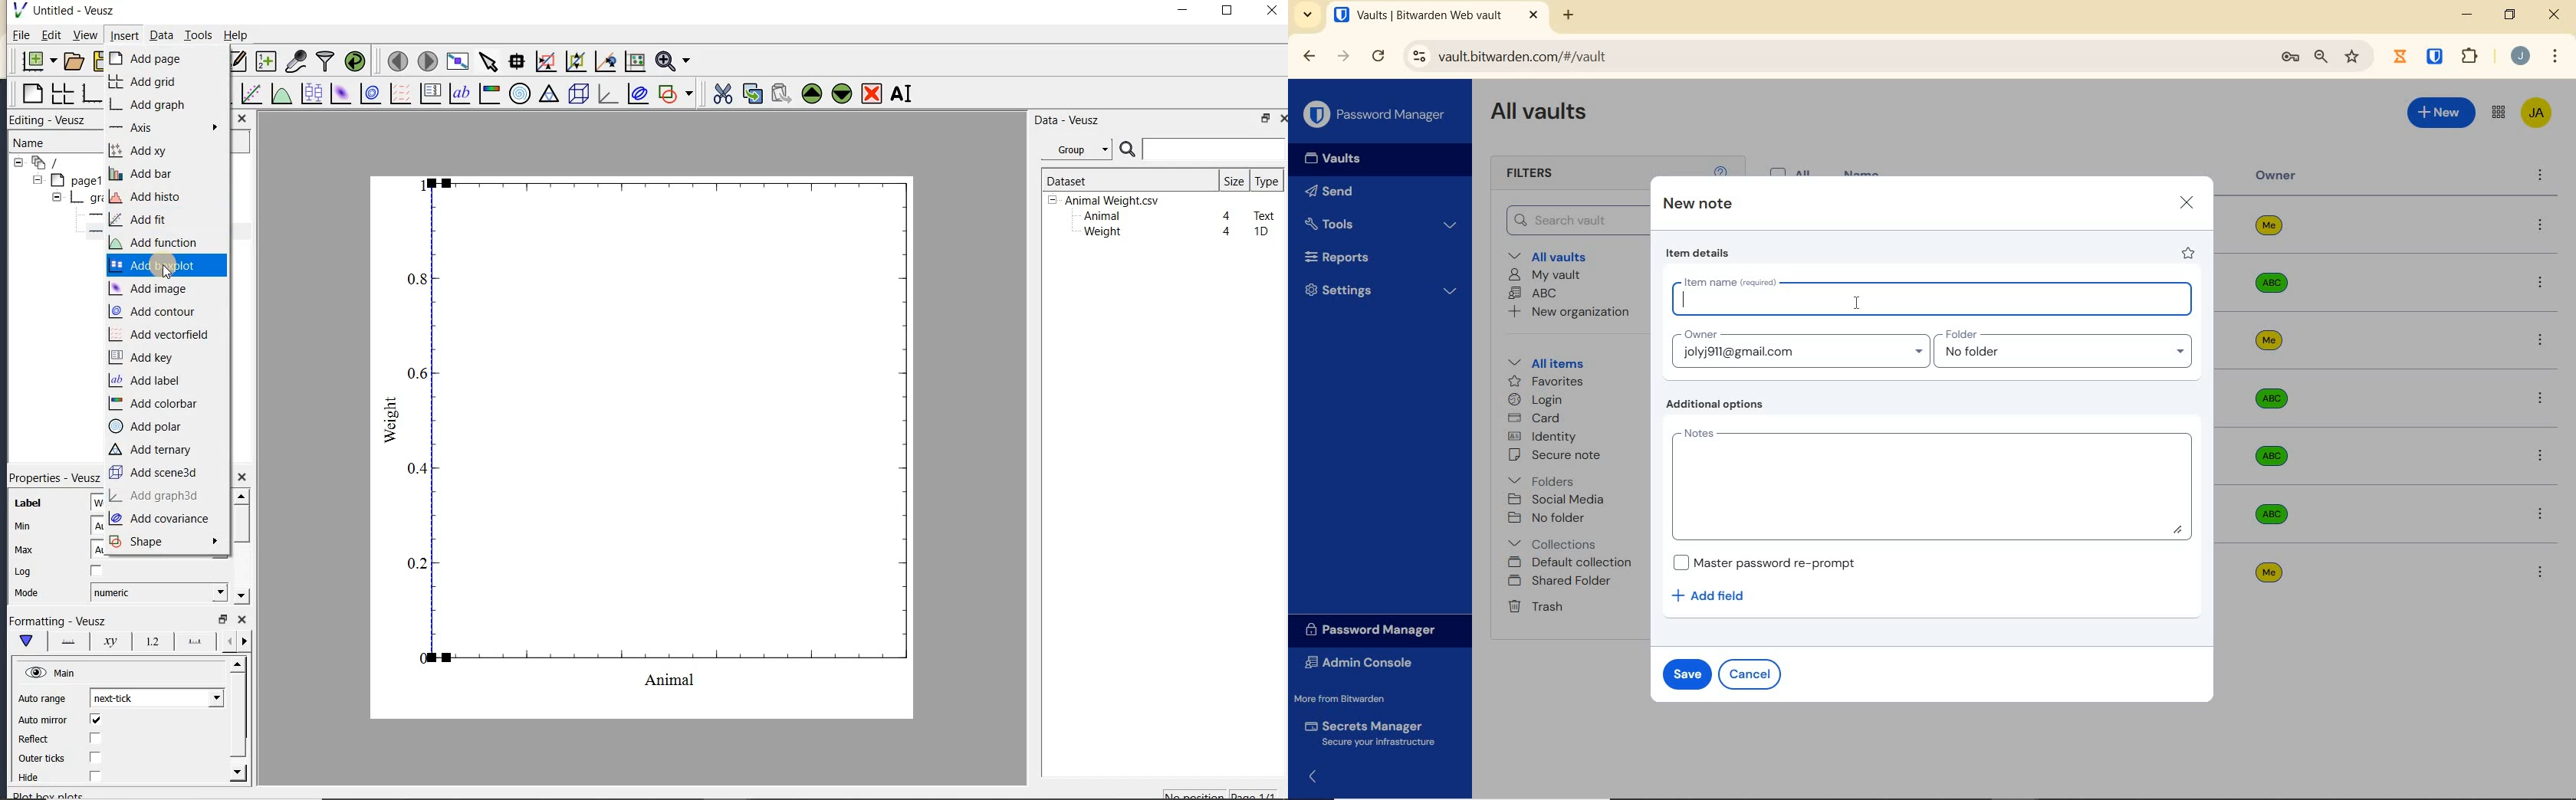 The width and height of the screenshot is (2576, 812). I want to click on Collections, so click(1556, 541).